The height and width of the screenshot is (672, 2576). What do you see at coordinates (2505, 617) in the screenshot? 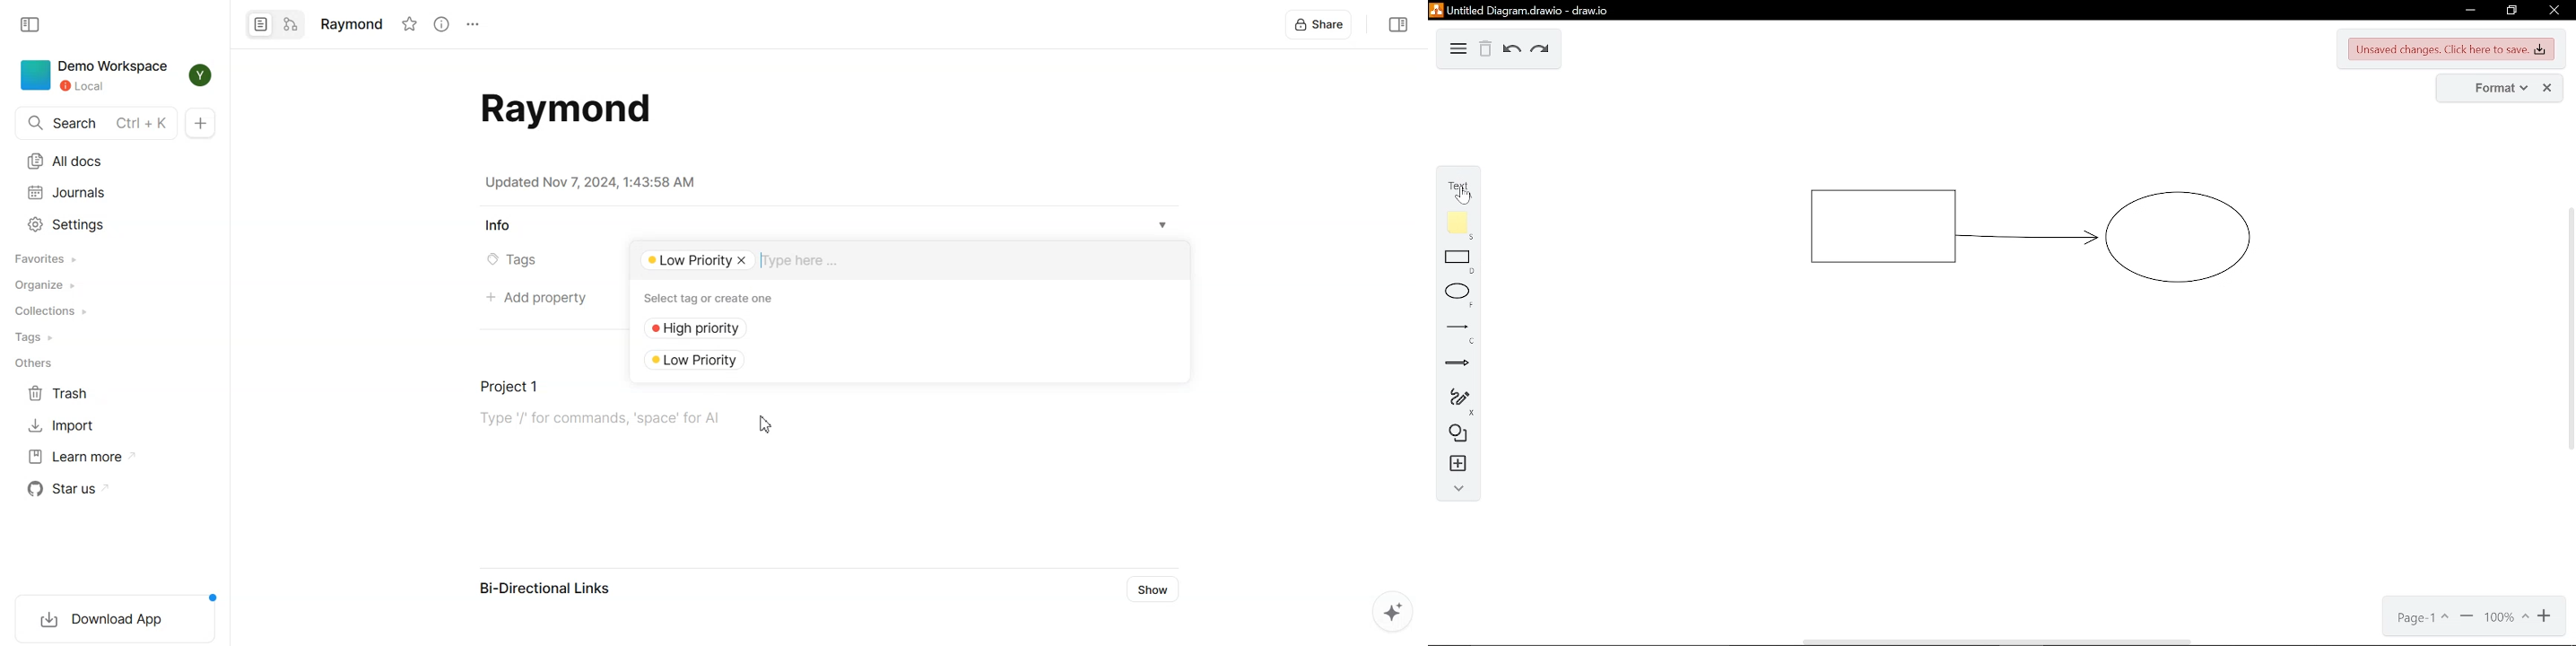
I see `100%` at bounding box center [2505, 617].